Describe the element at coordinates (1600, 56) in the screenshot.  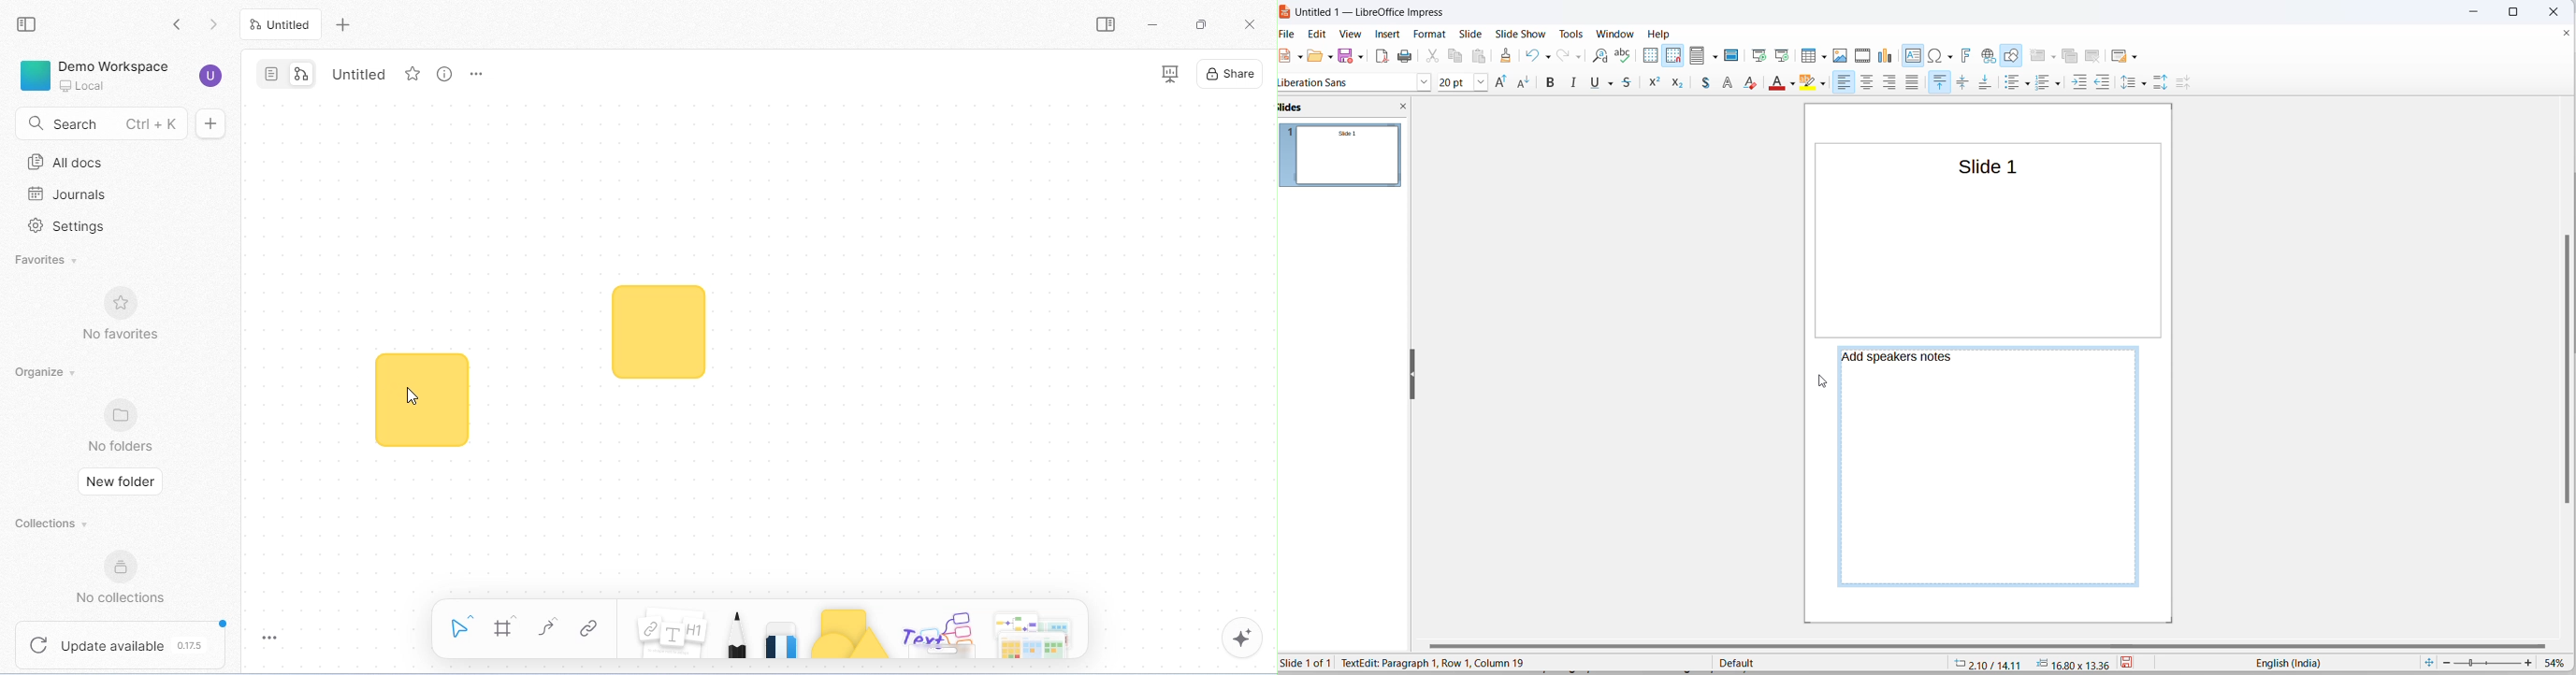
I see `find and replace` at that location.